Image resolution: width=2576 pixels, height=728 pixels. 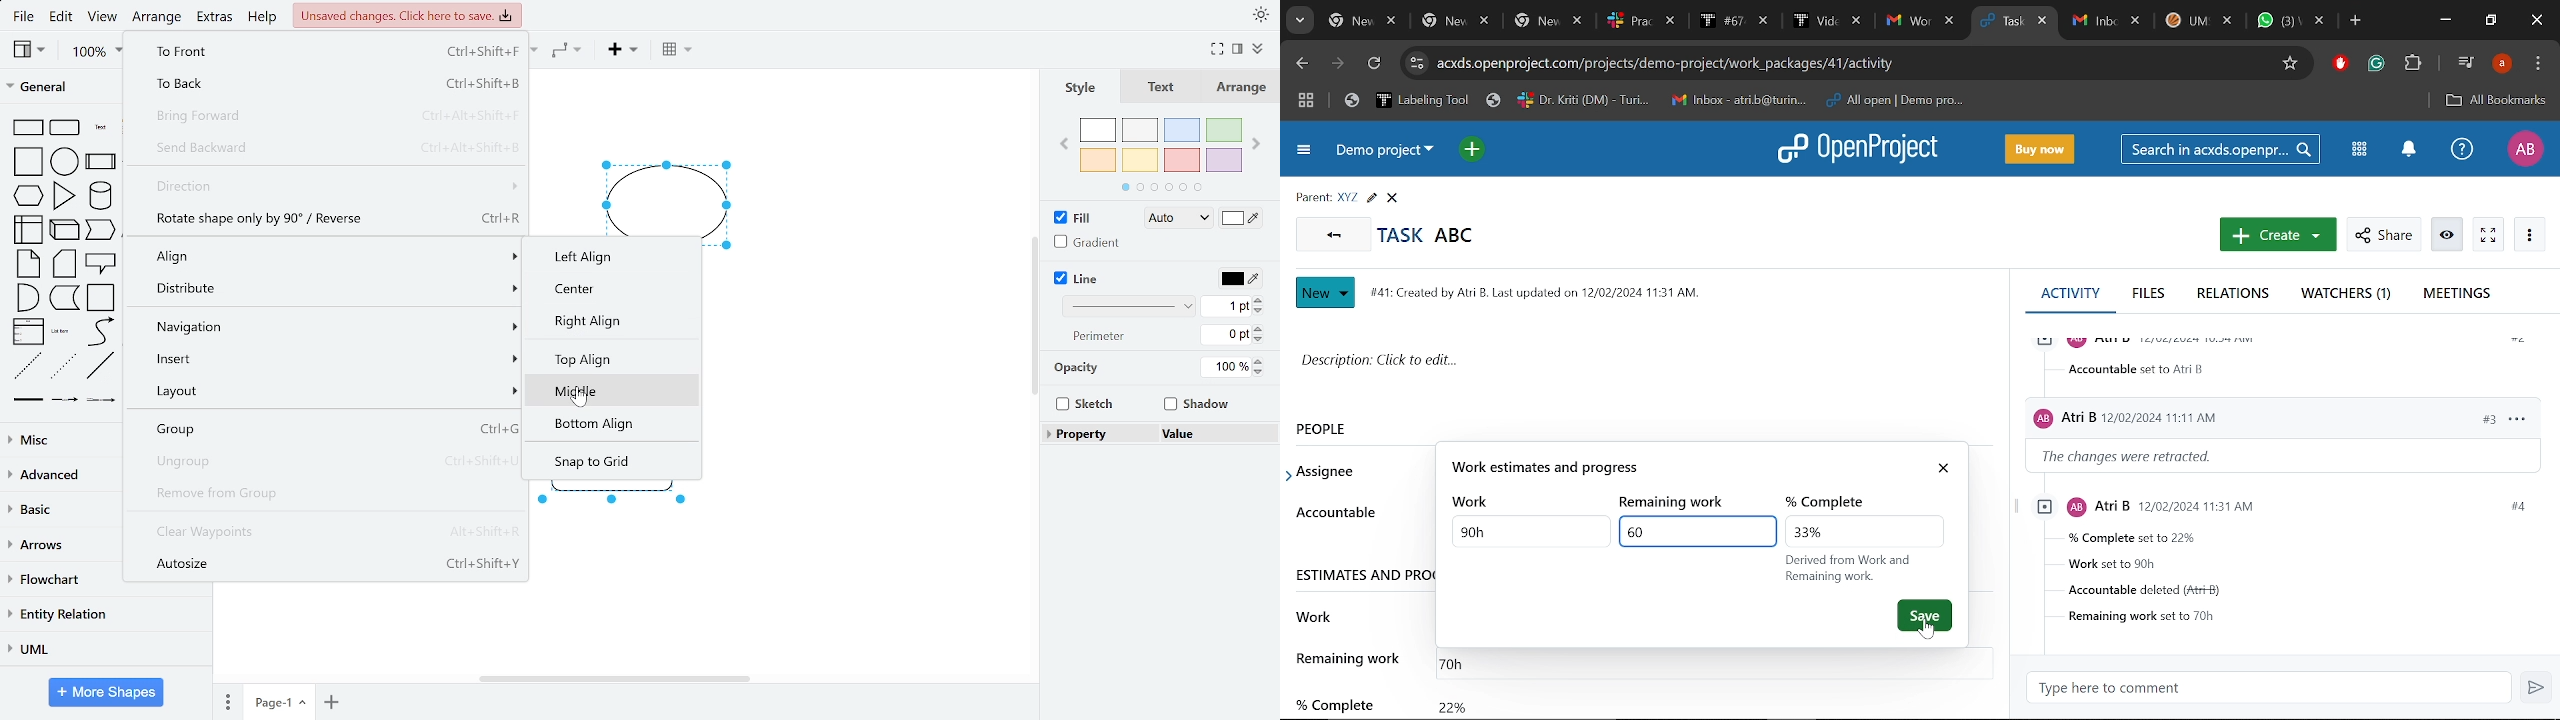 What do you see at coordinates (59, 511) in the screenshot?
I see `basic` at bounding box center [59, 511].